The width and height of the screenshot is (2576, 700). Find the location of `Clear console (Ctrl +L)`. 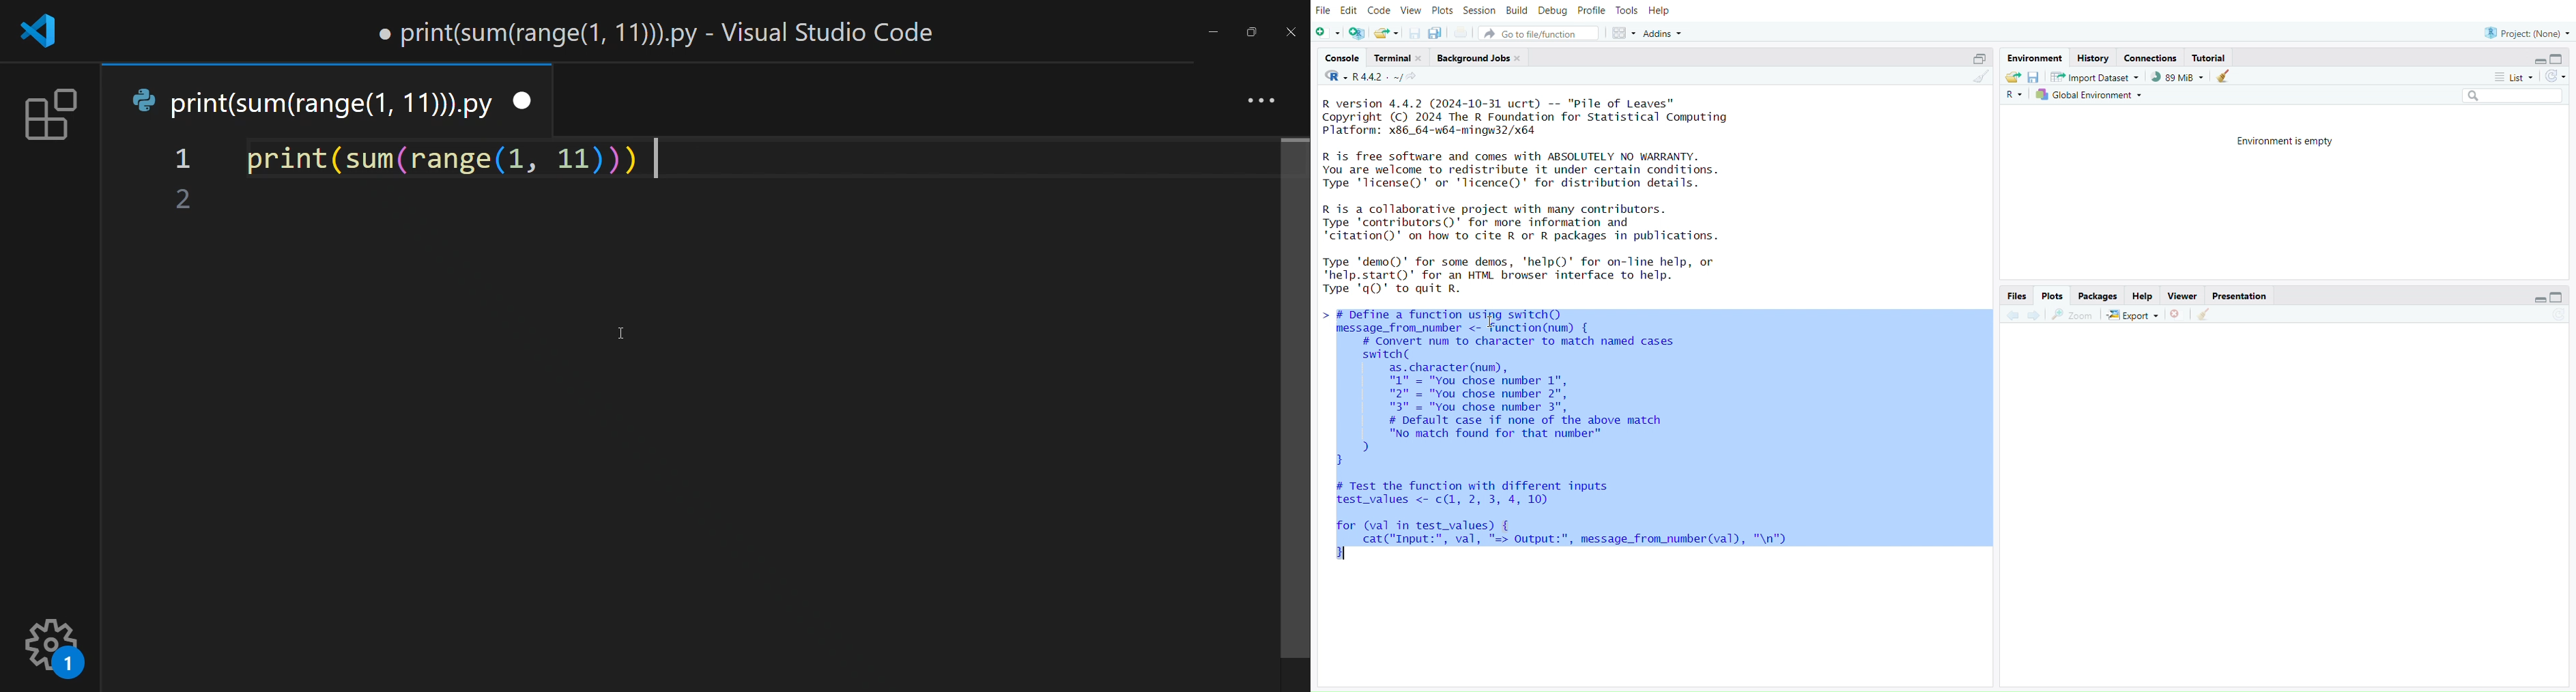

Clear console (Ctrl +L) is located at coordinates (2208, 314).